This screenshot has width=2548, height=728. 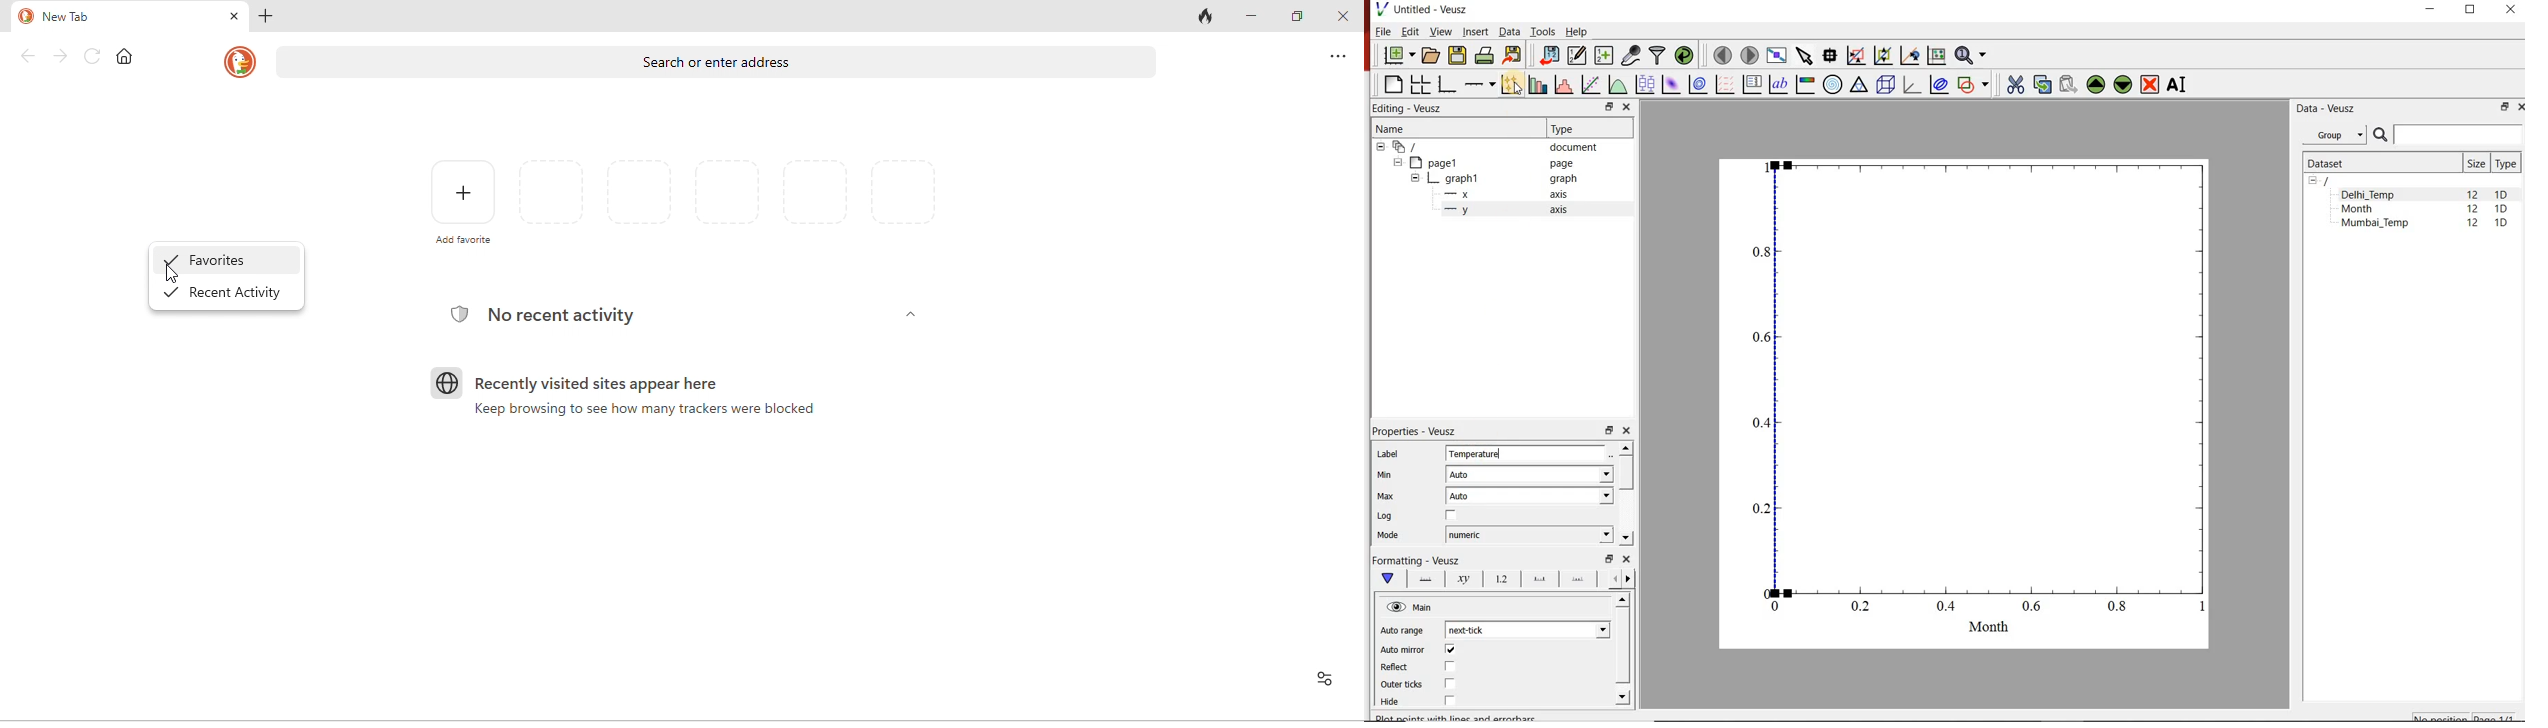 What do you see at coordinates (1382, 31) in the screenshot?
I see `File` at bounding box center [1382, 31].